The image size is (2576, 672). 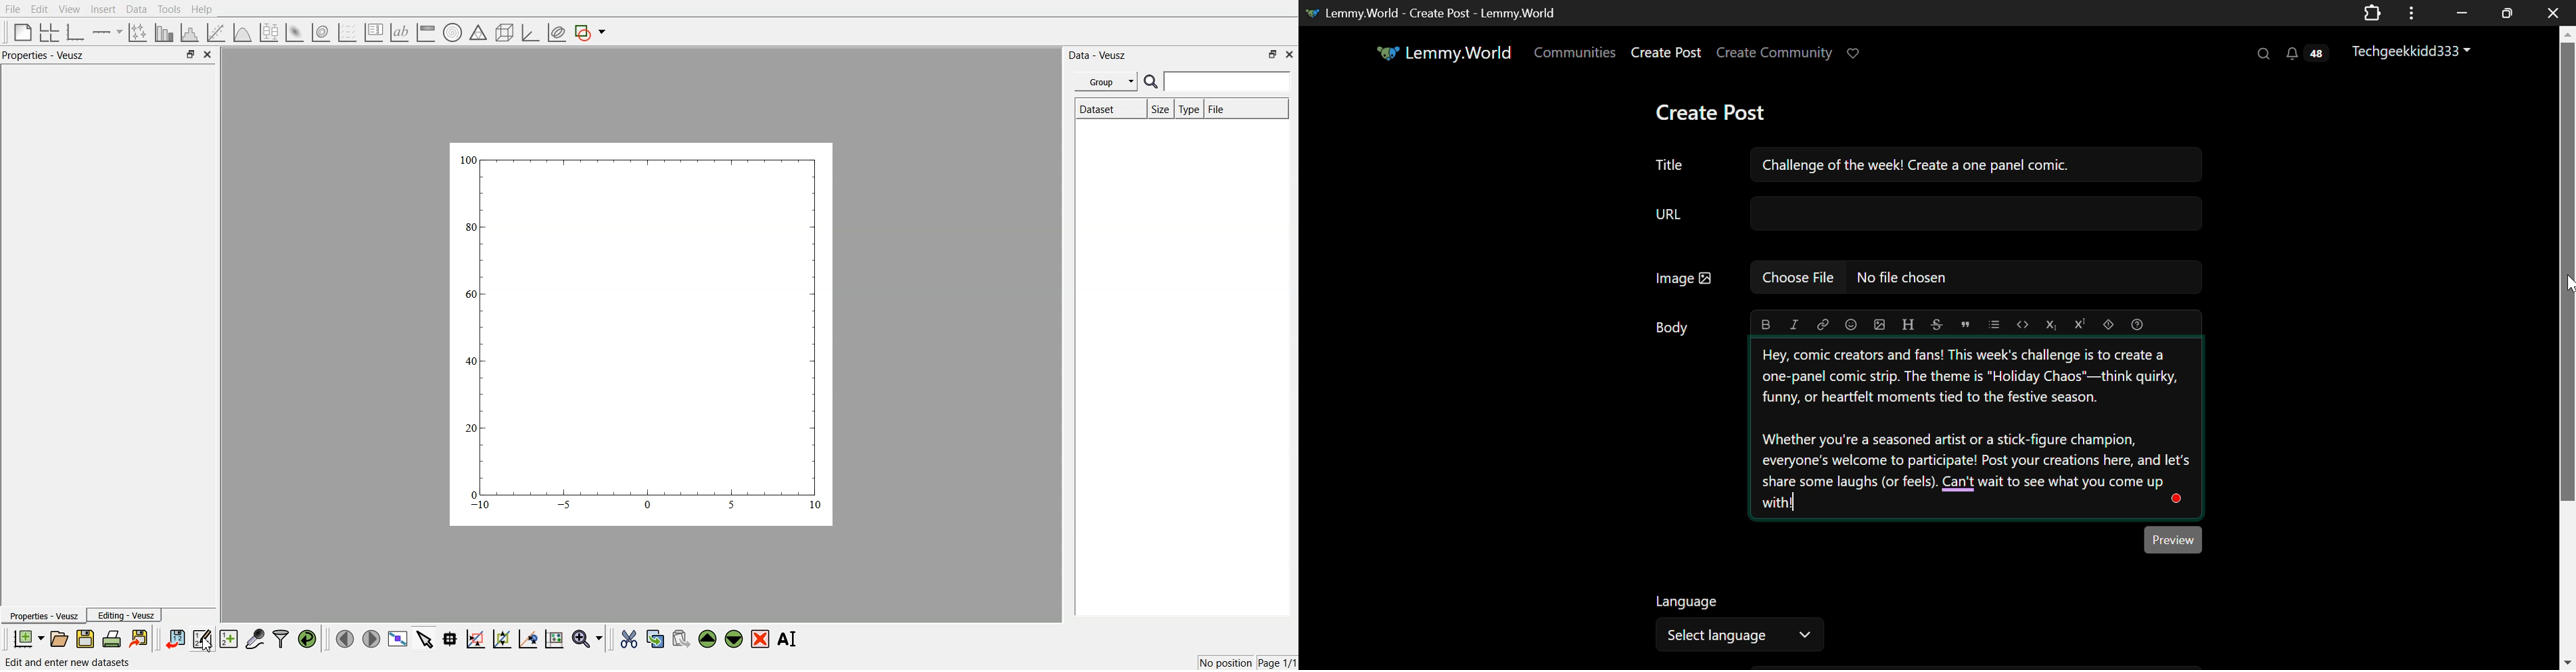 I want to click on move left, so click(x=345, y=638).